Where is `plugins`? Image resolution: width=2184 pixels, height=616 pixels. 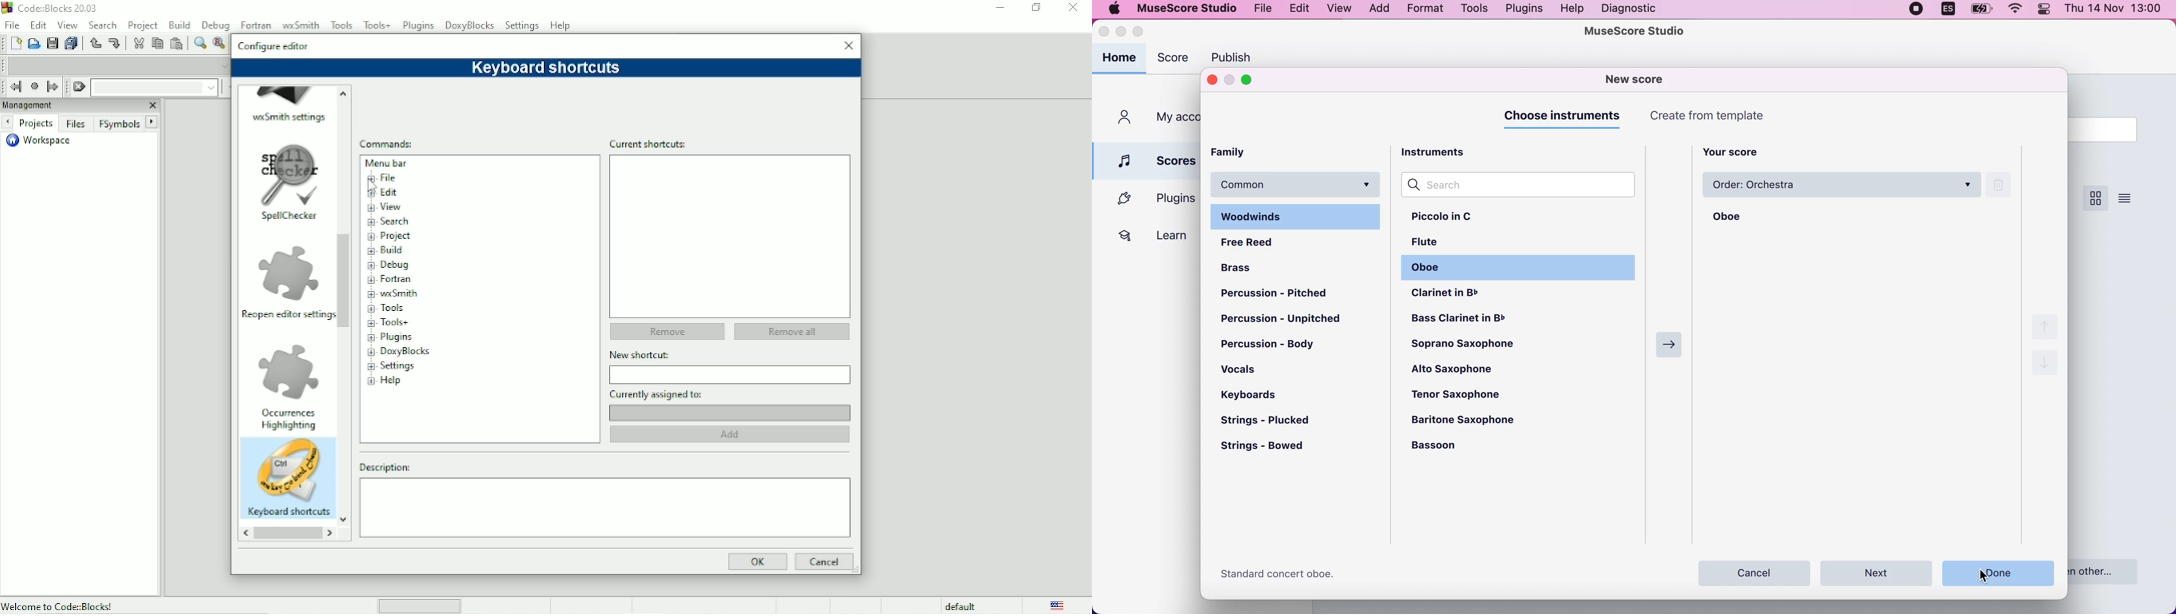
plugins is located at coordinates (1150, 199).